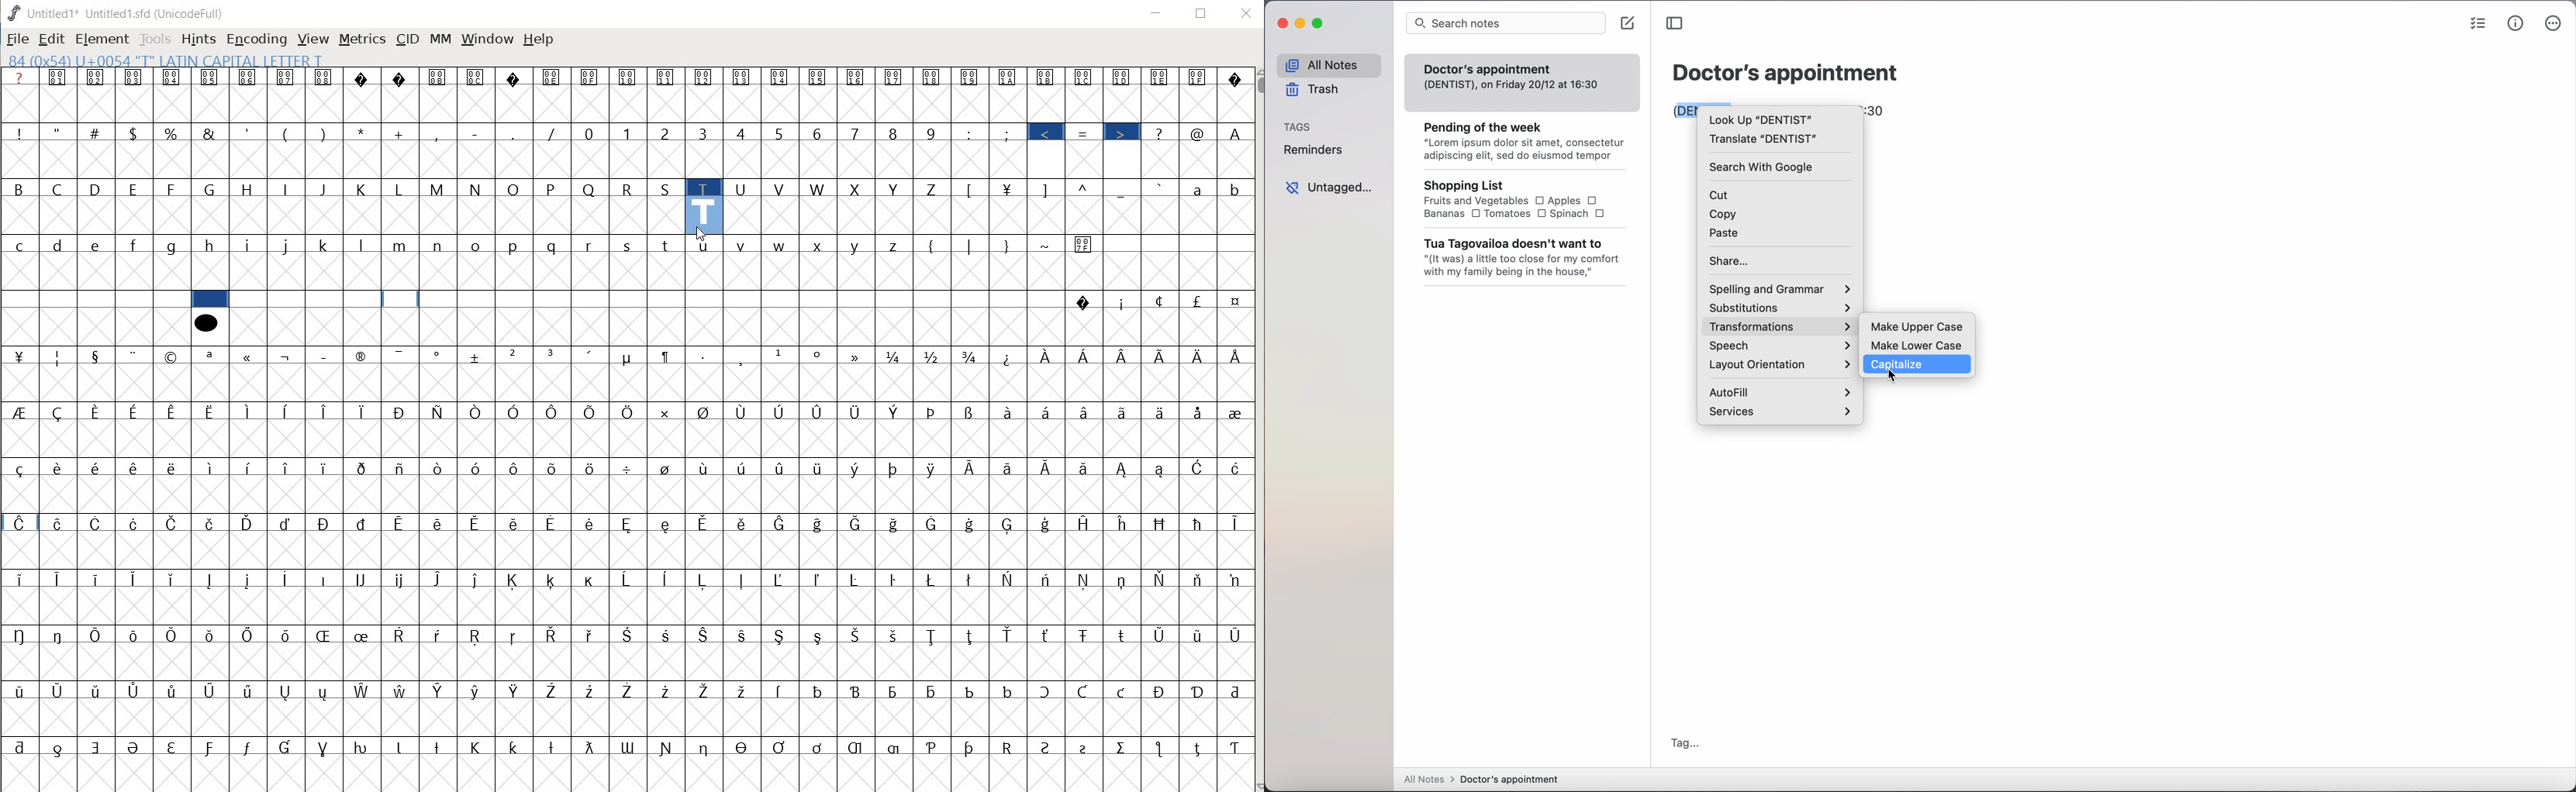  I want to click on Symbol, so click(782, 746).